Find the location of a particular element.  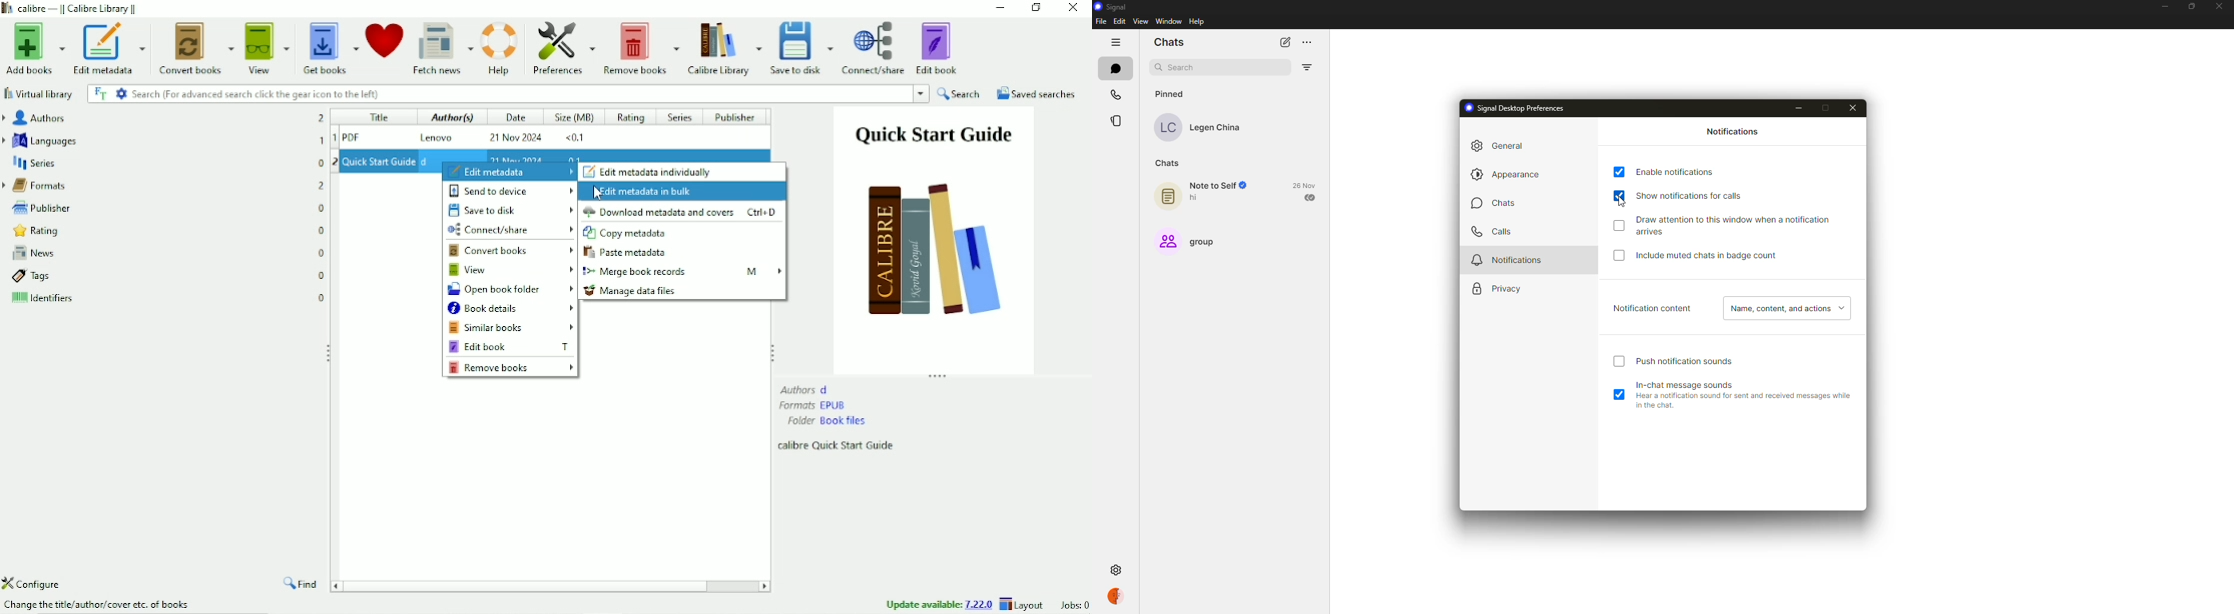

window is located at coordinates (1167, 22).